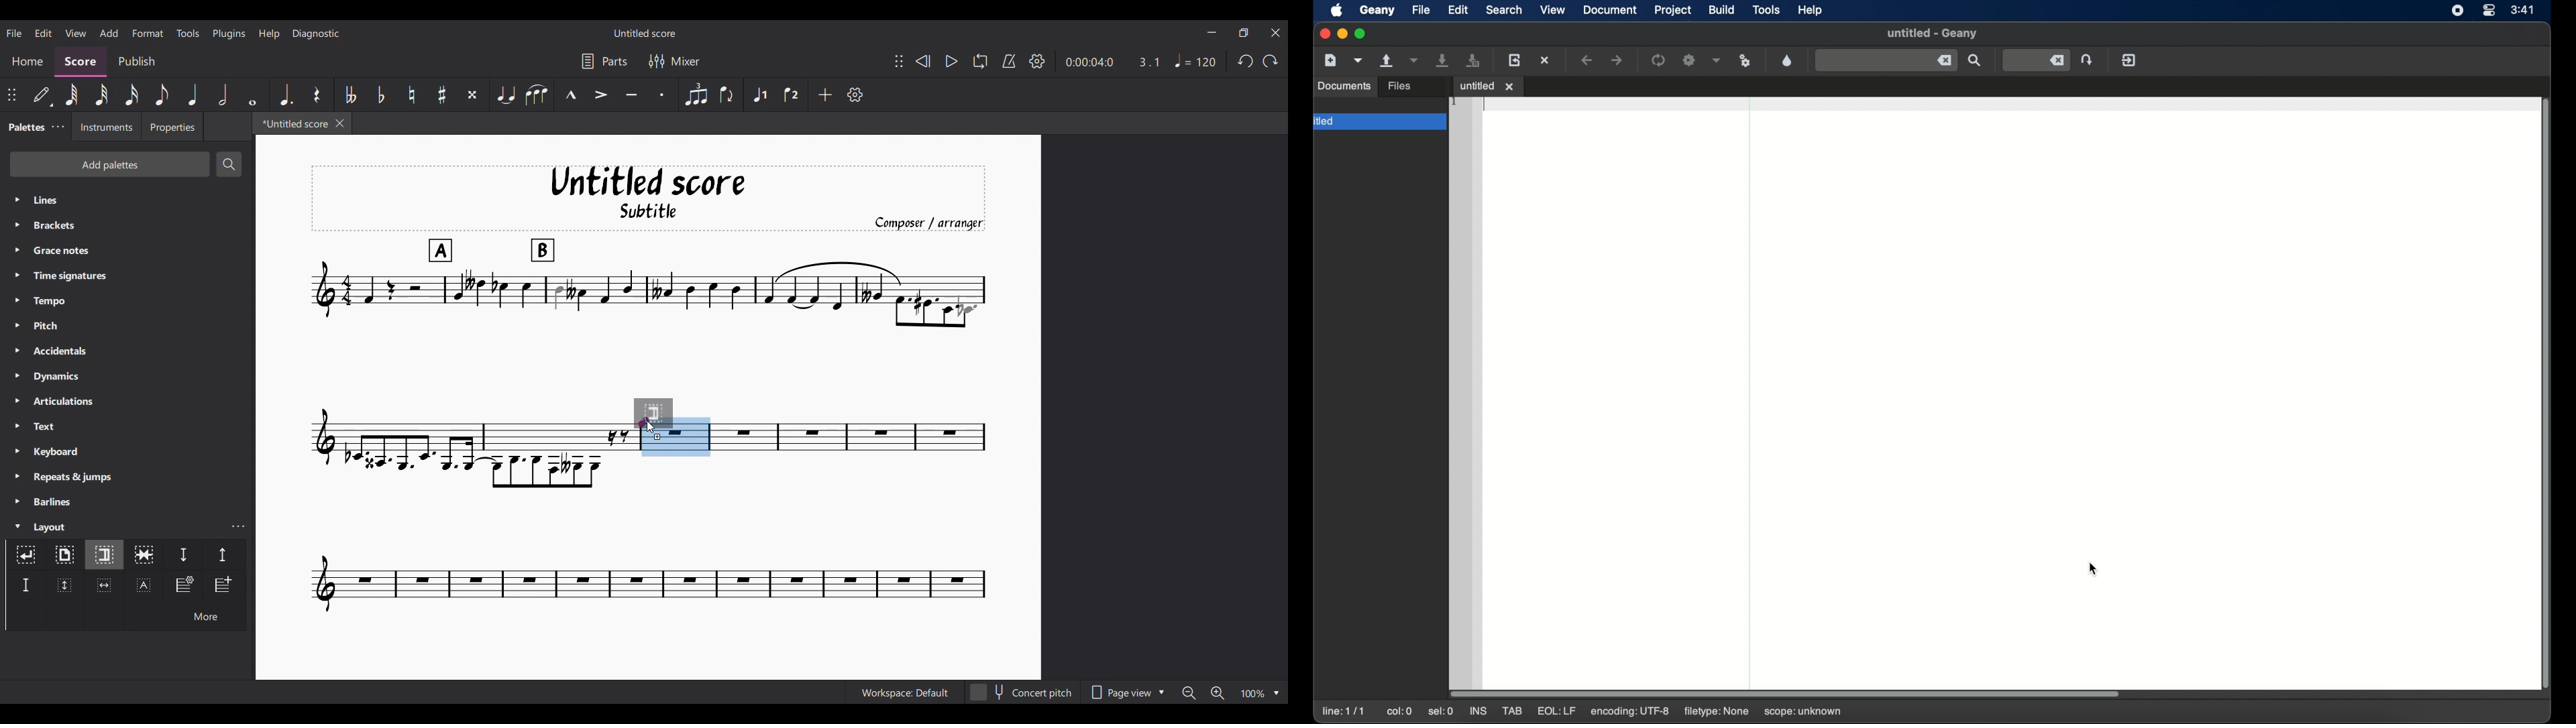  What do you see at coordinates (980, 61) in the screenshot?
I see `Loop playback` at bounding box center [980, 61].